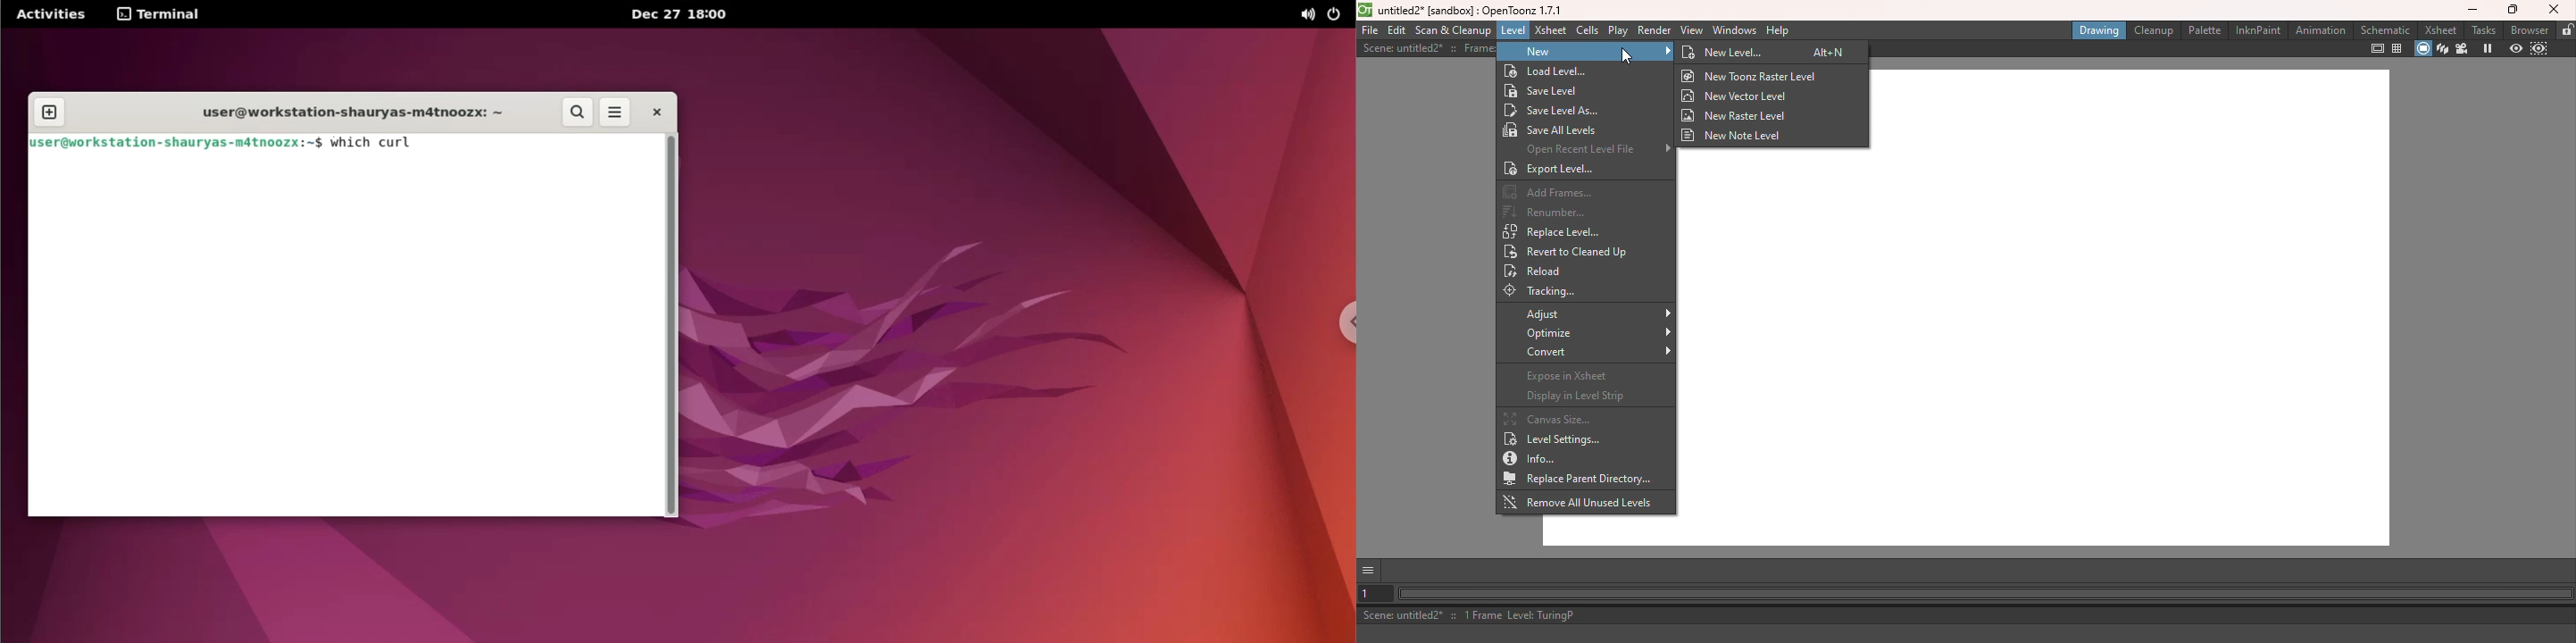  Describe the element at coordinates (1512, 30) in the screenshot. I see `Level` at that location.